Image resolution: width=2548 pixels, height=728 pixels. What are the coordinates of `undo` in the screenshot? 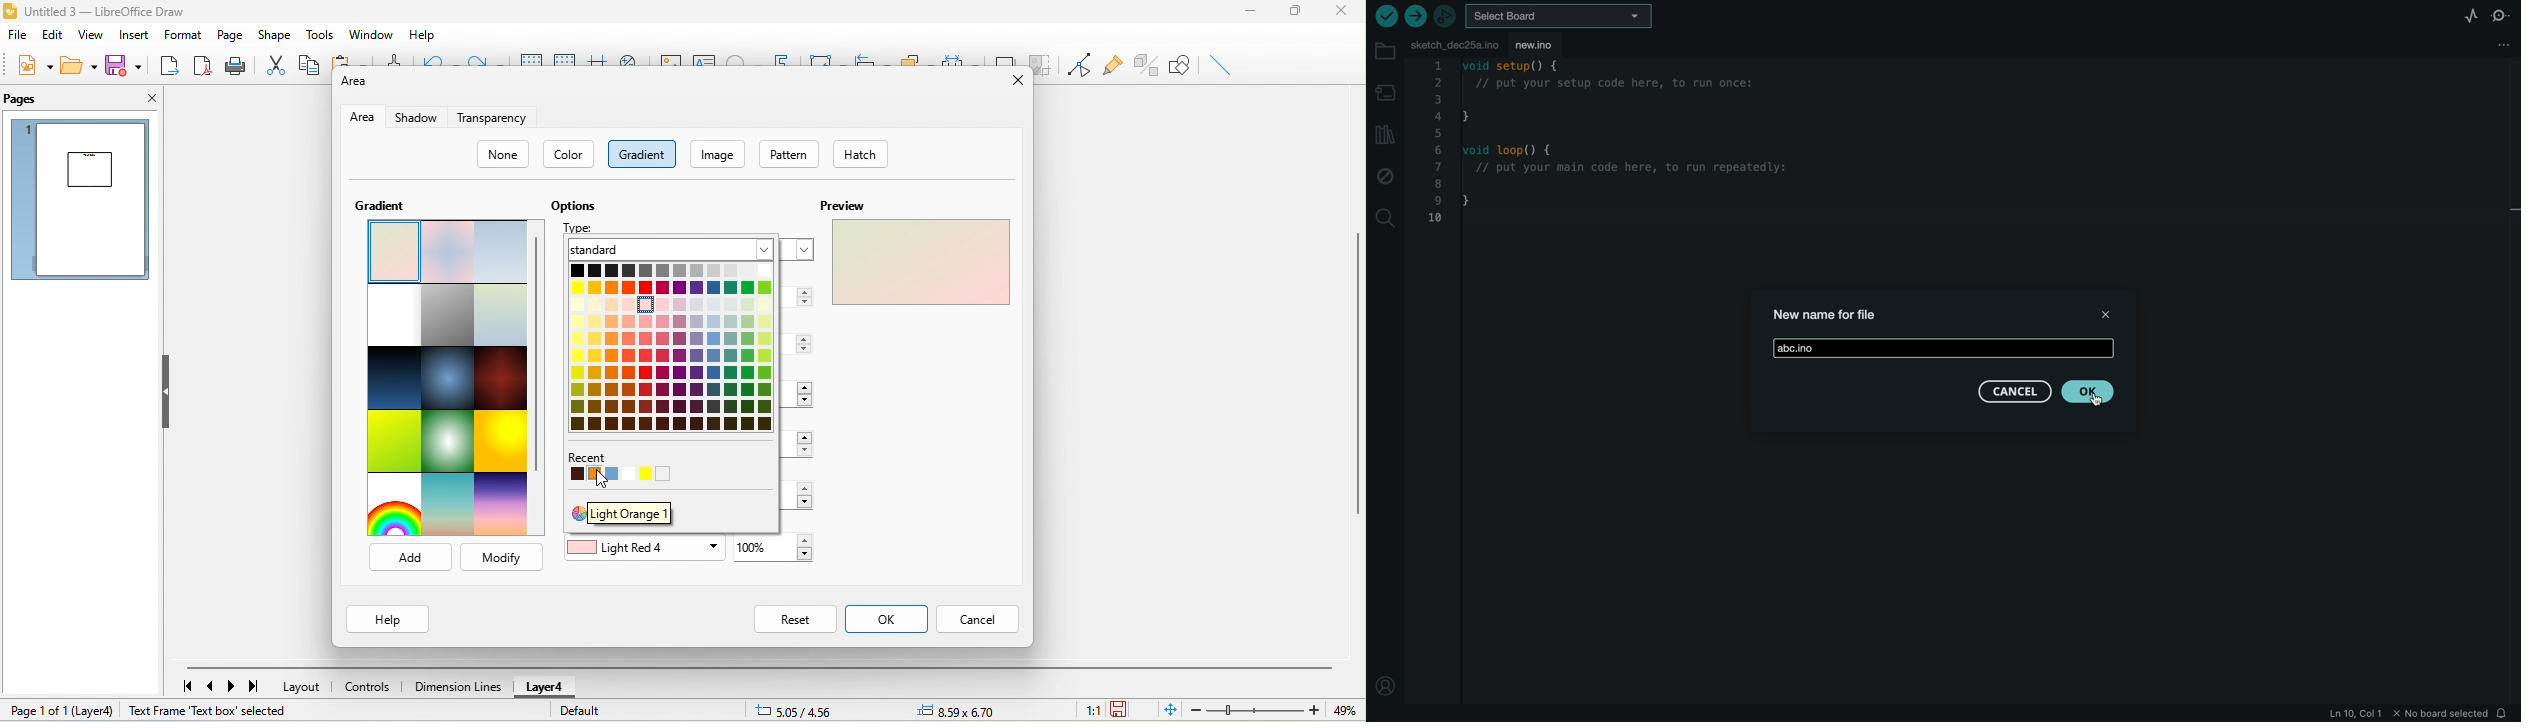 It's located at (437, 56).